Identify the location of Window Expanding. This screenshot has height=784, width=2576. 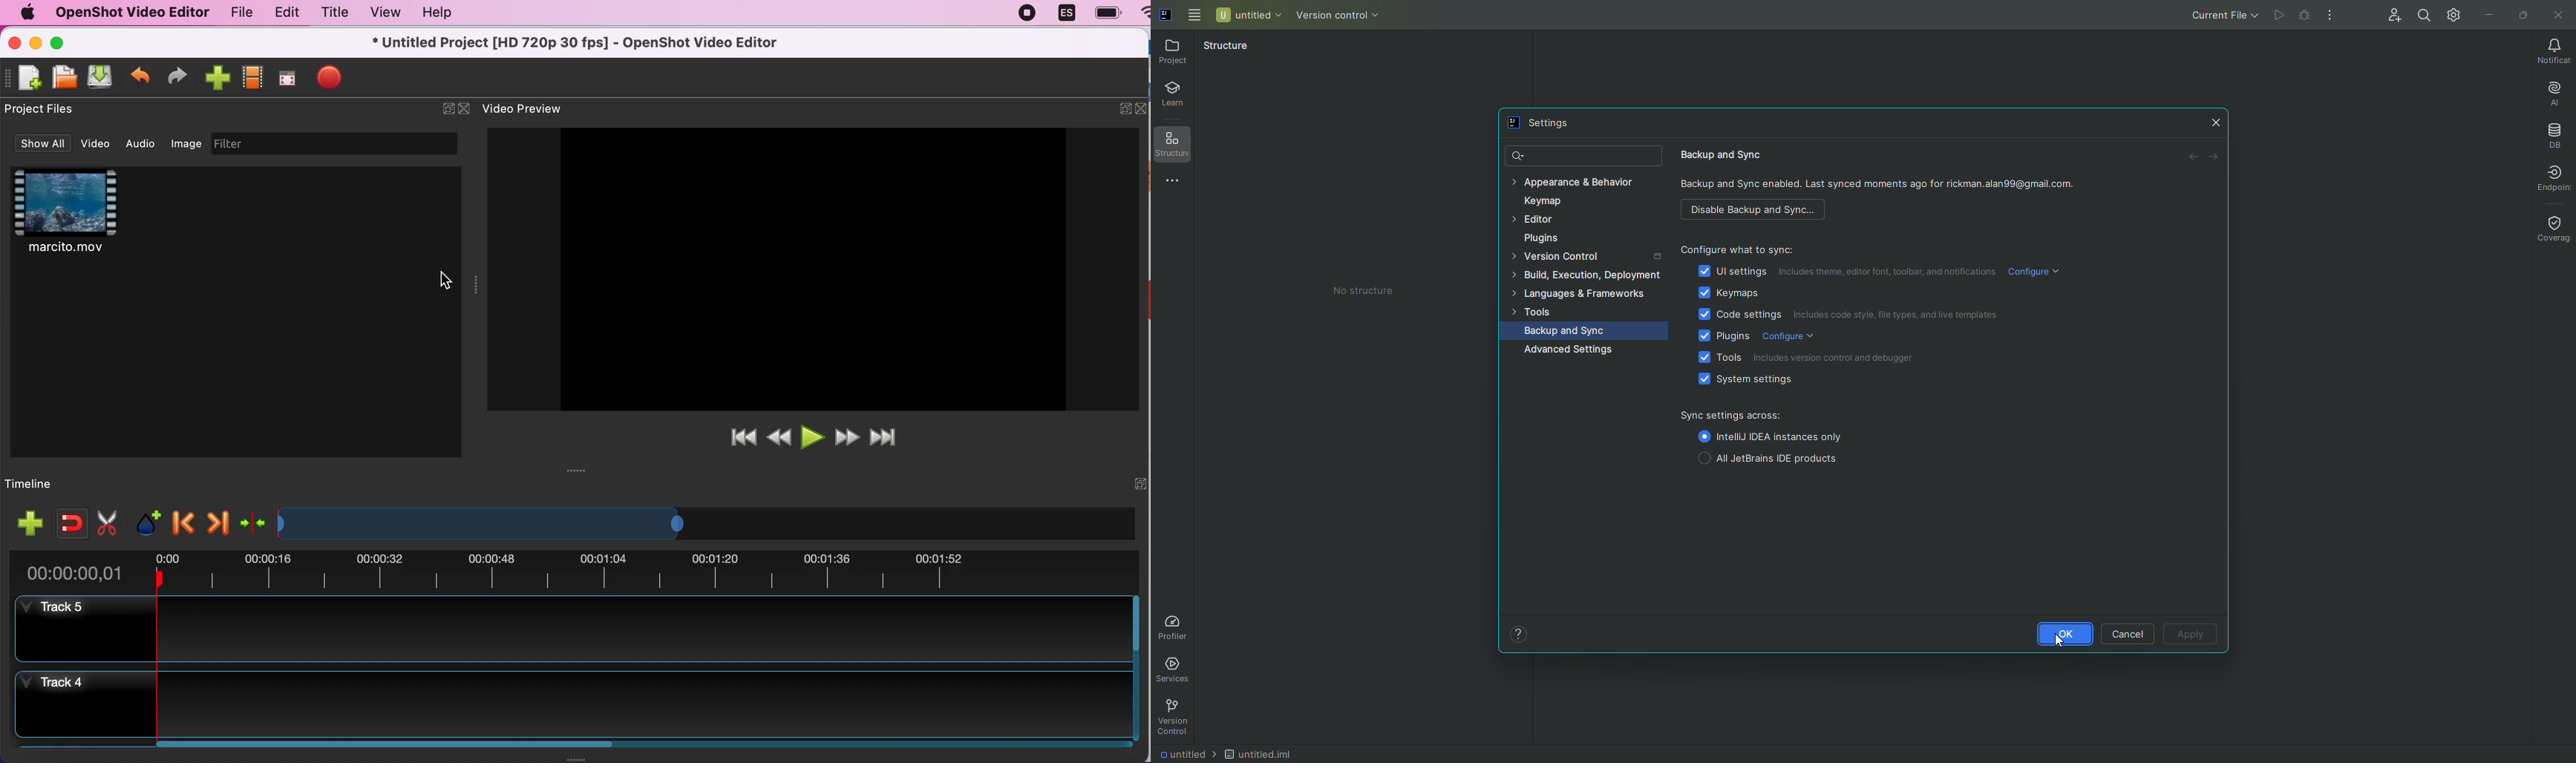
(477, 285).